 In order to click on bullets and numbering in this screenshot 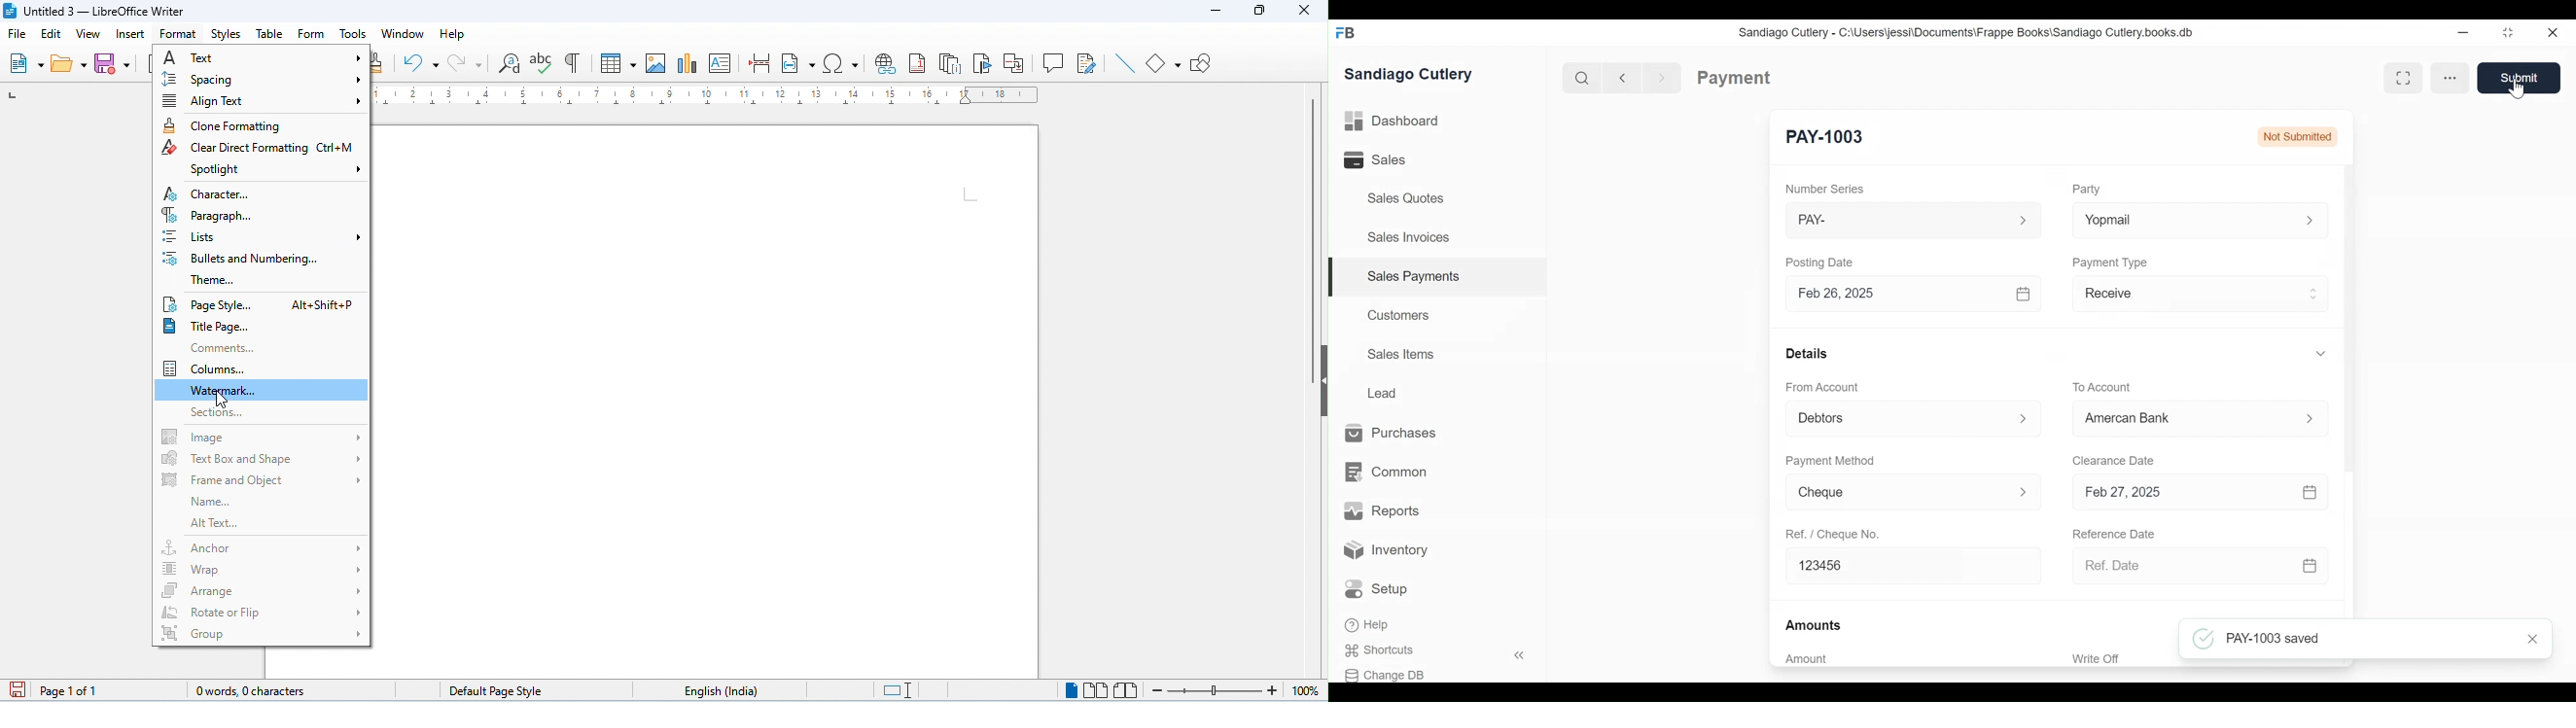, I will do `click(253, 260)`.